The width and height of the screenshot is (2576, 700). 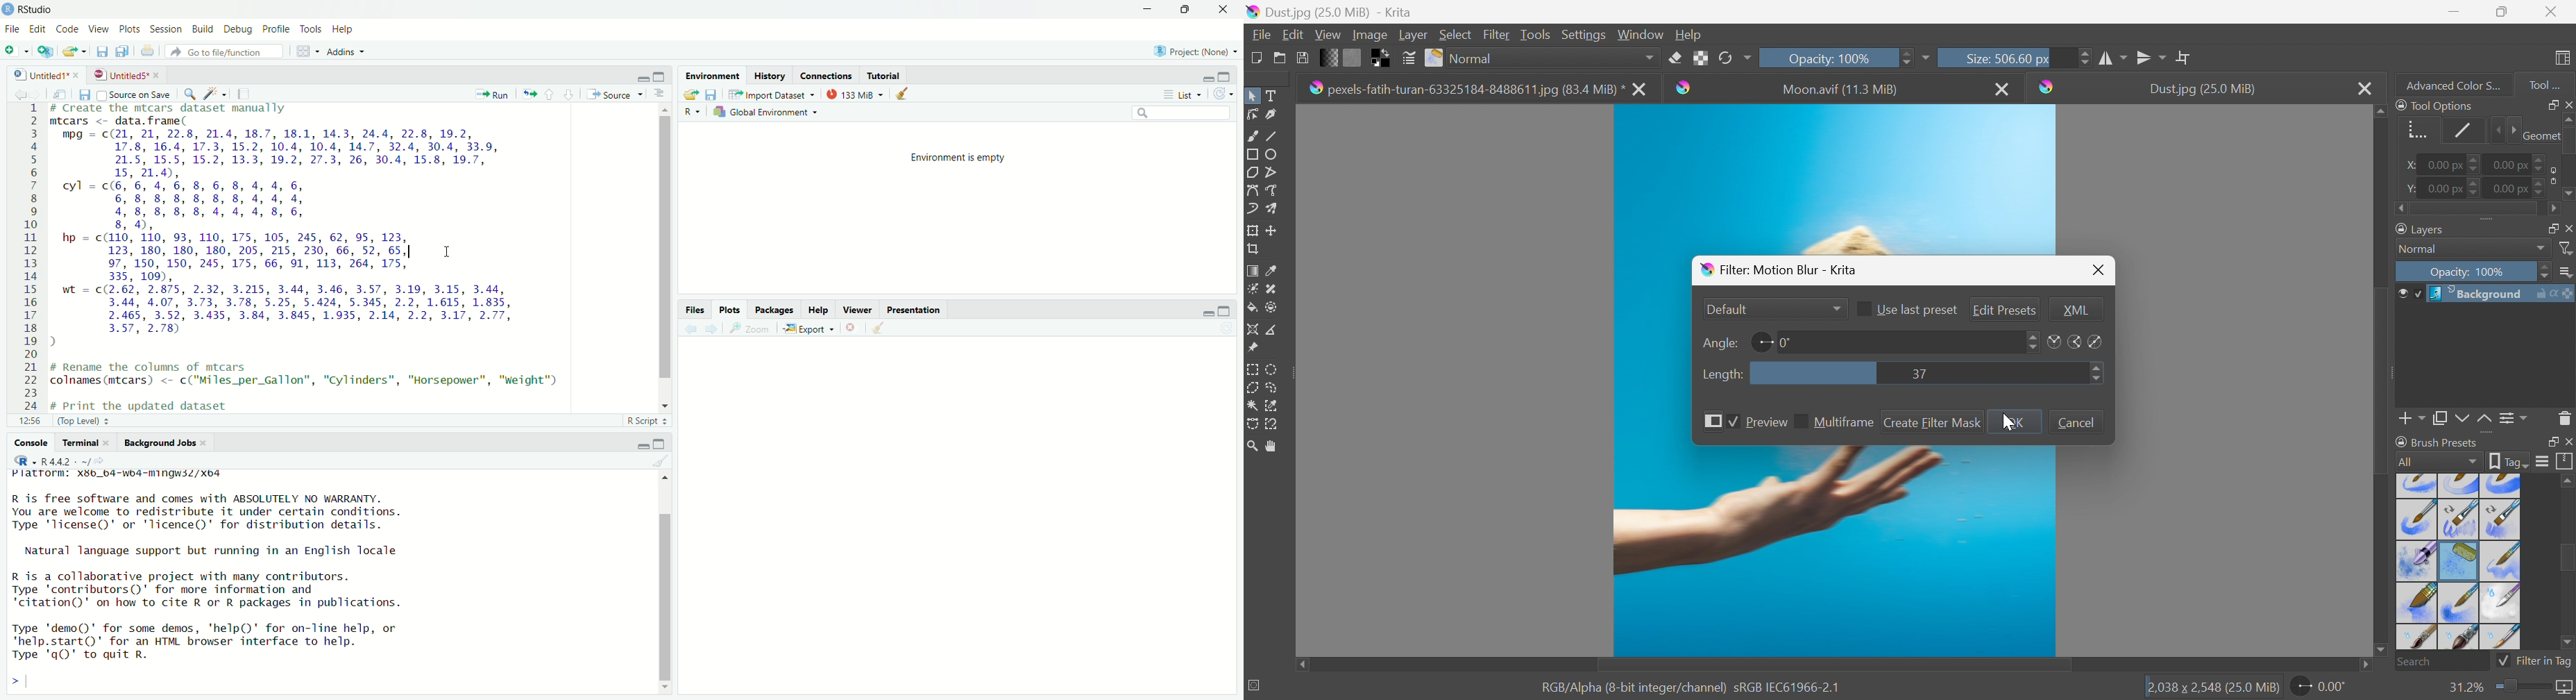 What do you see at coordinates (1255, 251) in the screenshot?
I see `Crop the image to an area` at bounding box center [1255, 251].